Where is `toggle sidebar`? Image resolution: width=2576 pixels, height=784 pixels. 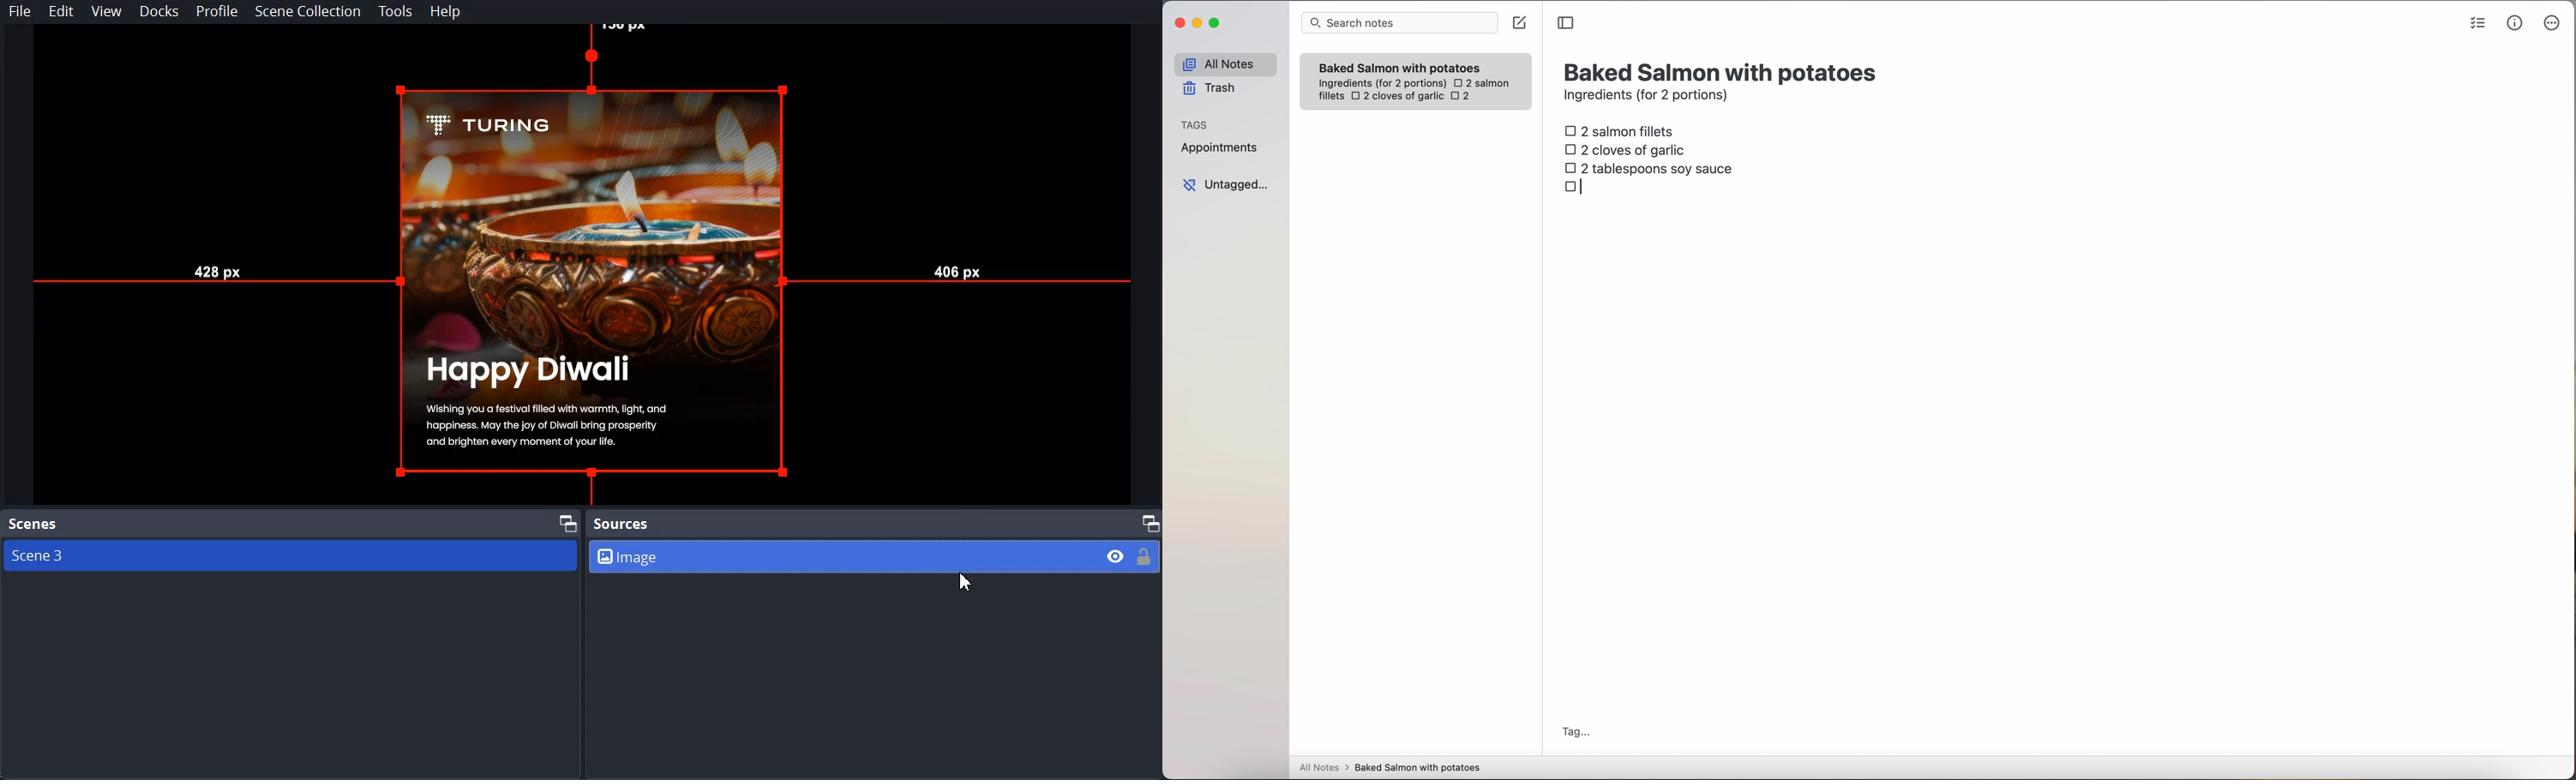
toggle sidebar is located at coordinates (1567, 24).